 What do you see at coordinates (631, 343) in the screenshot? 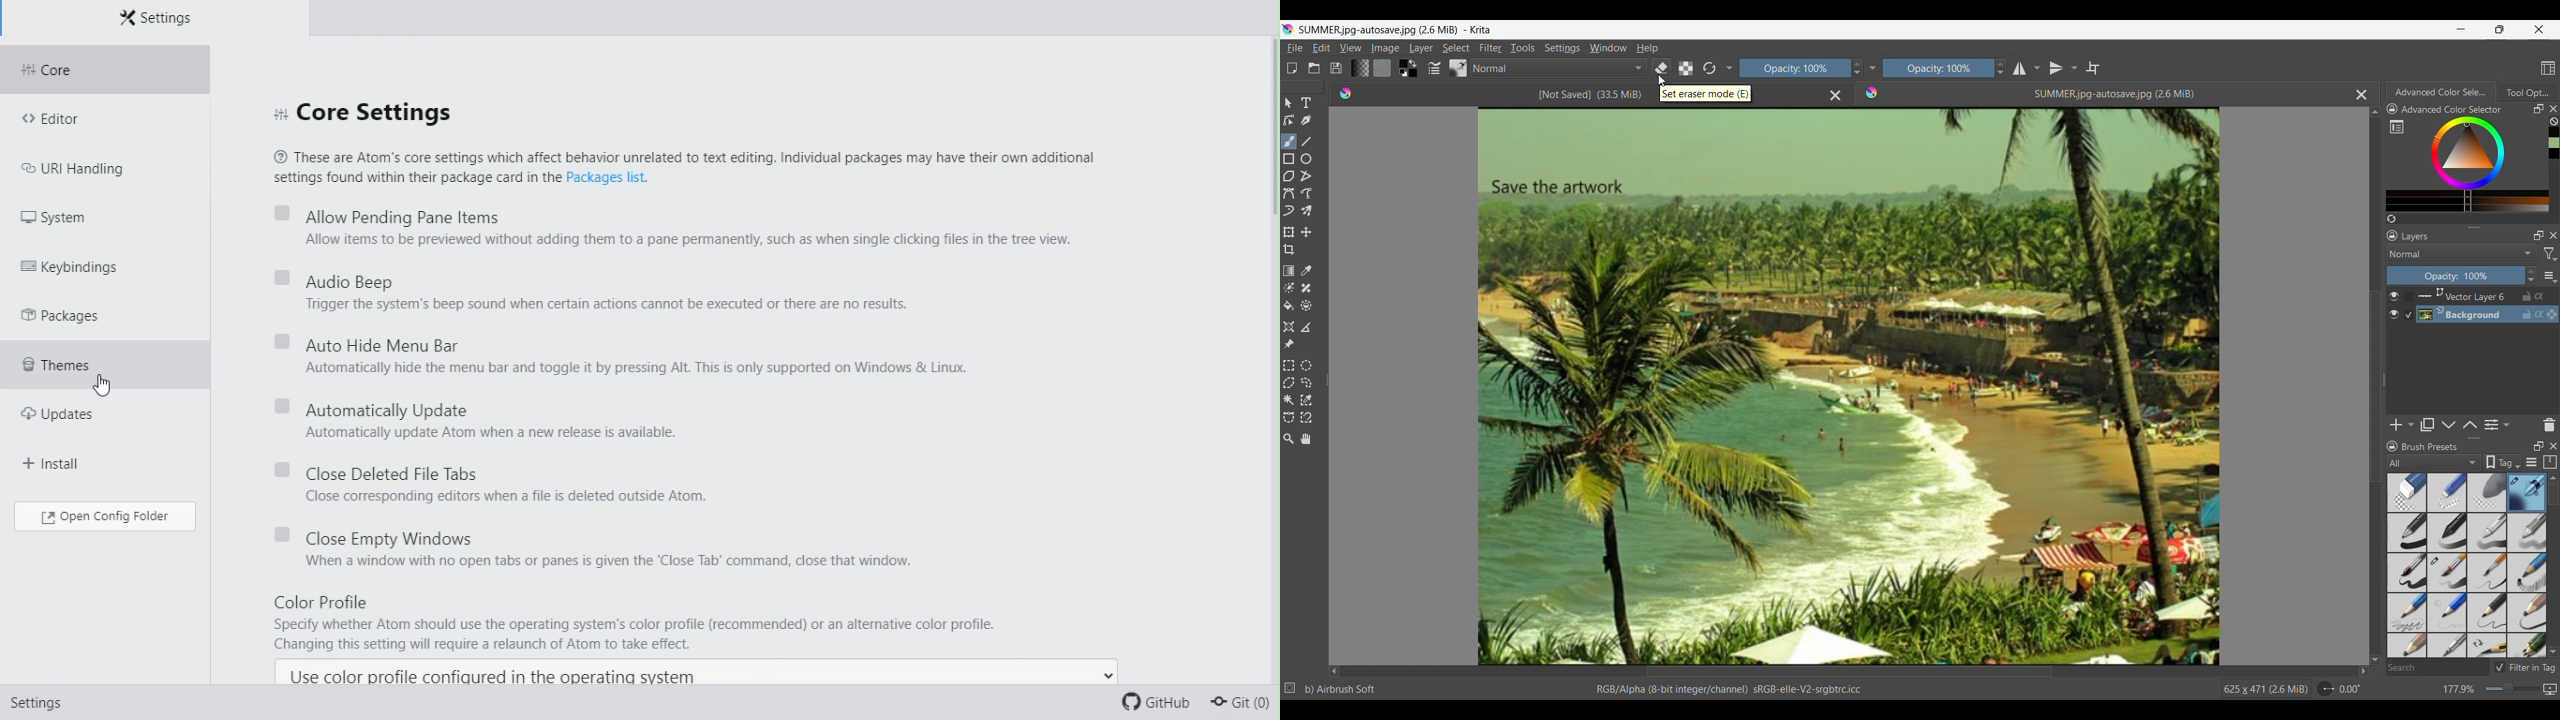
I see `Automatically hide menu bar` at bounding box center [631, 343].